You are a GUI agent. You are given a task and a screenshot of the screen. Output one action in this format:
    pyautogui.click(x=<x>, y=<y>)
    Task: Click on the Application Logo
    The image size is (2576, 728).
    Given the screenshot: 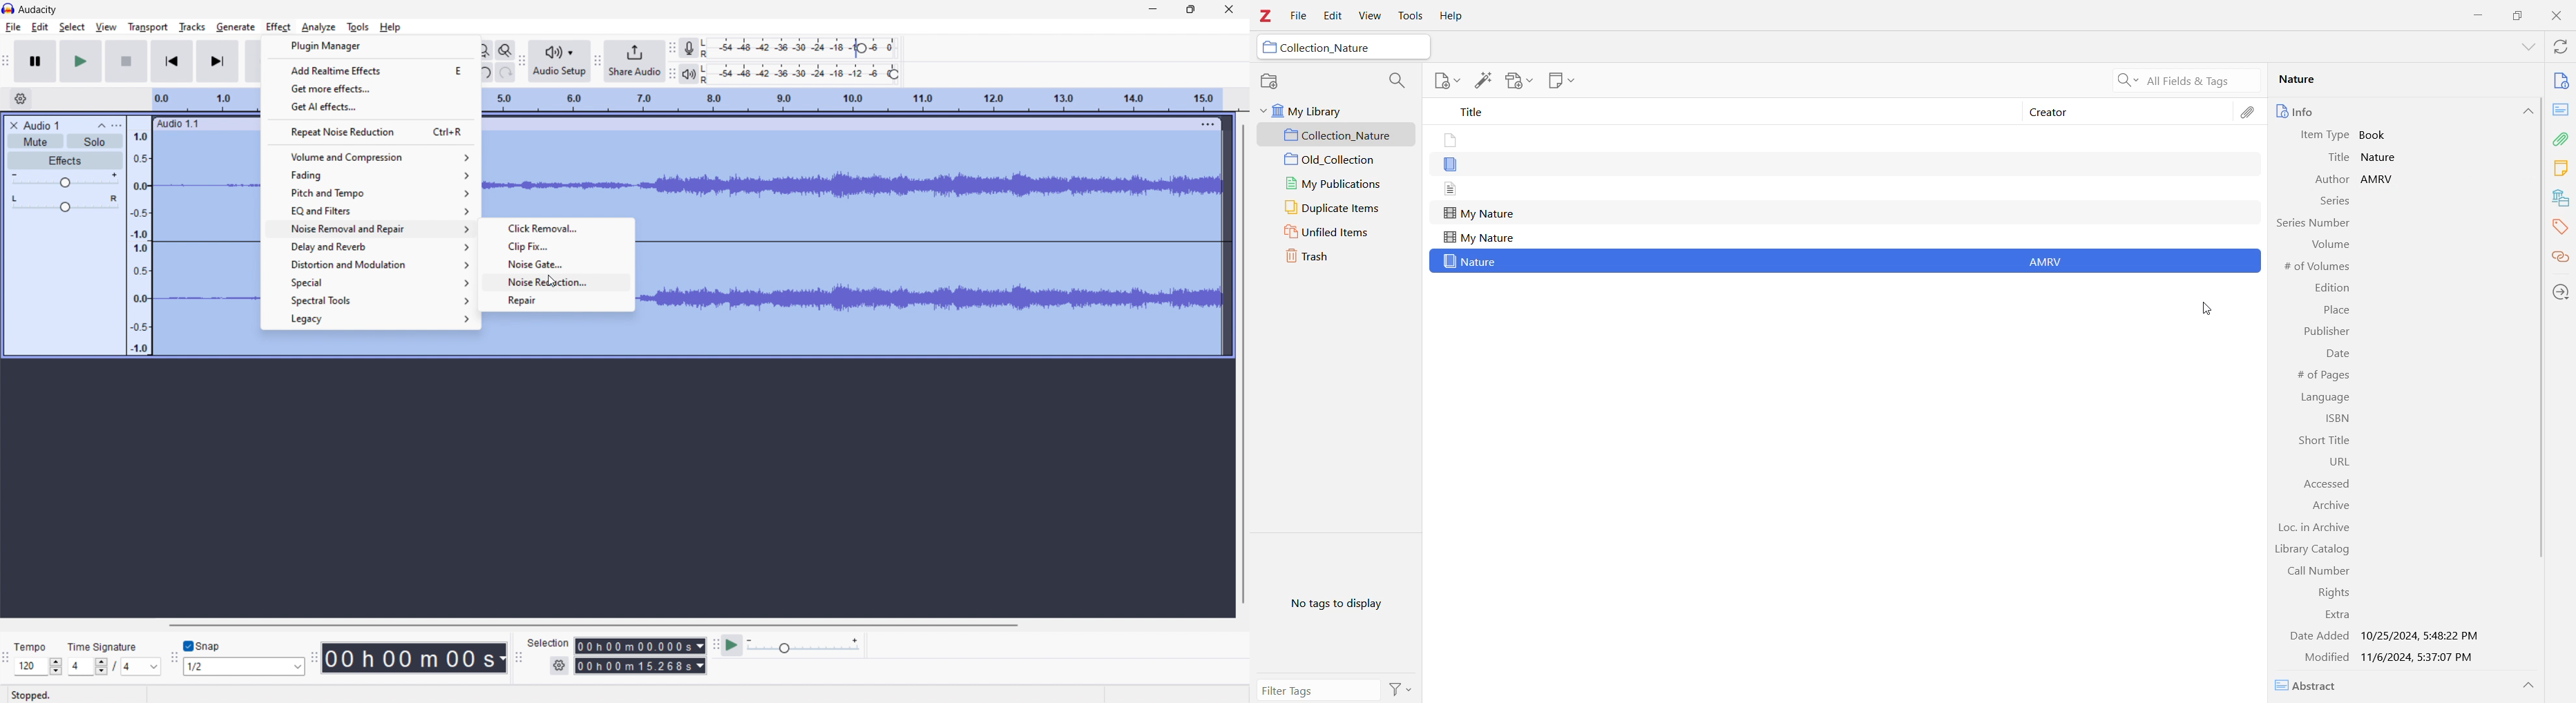 What is the action you would take?
    pyautogui.click(x=1265, y=17)
    